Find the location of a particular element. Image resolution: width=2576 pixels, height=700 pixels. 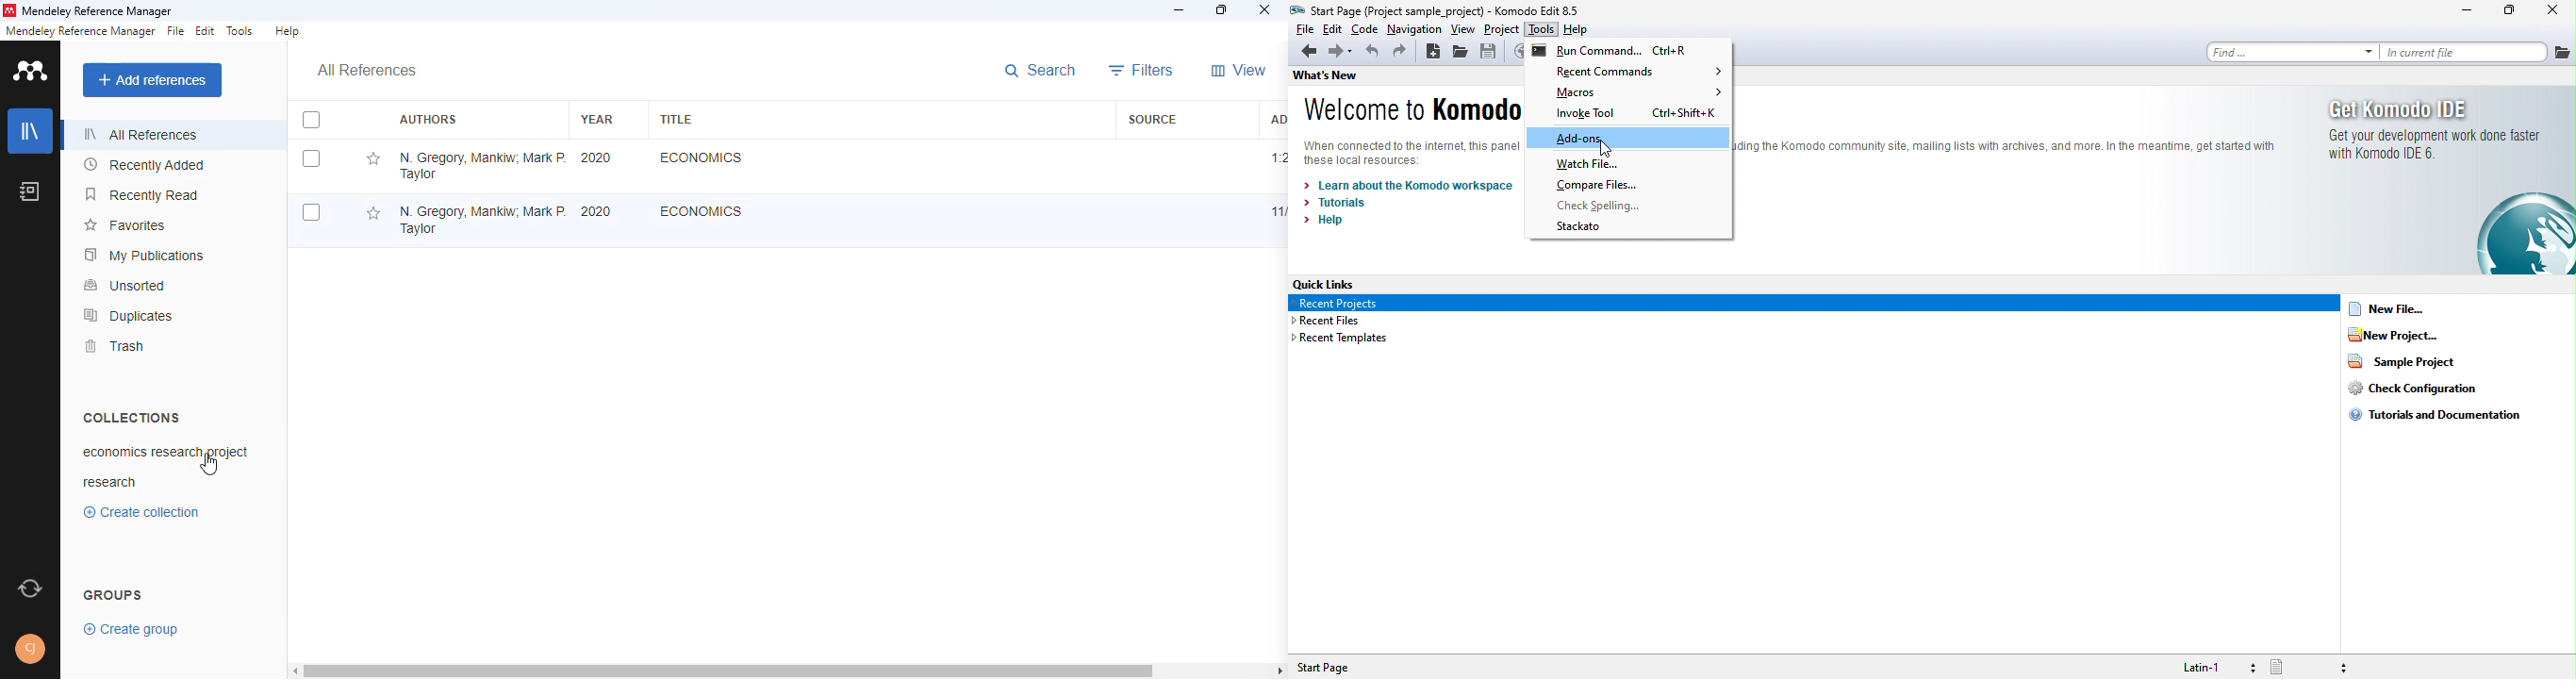

logo is located at coordinates (32, 70).